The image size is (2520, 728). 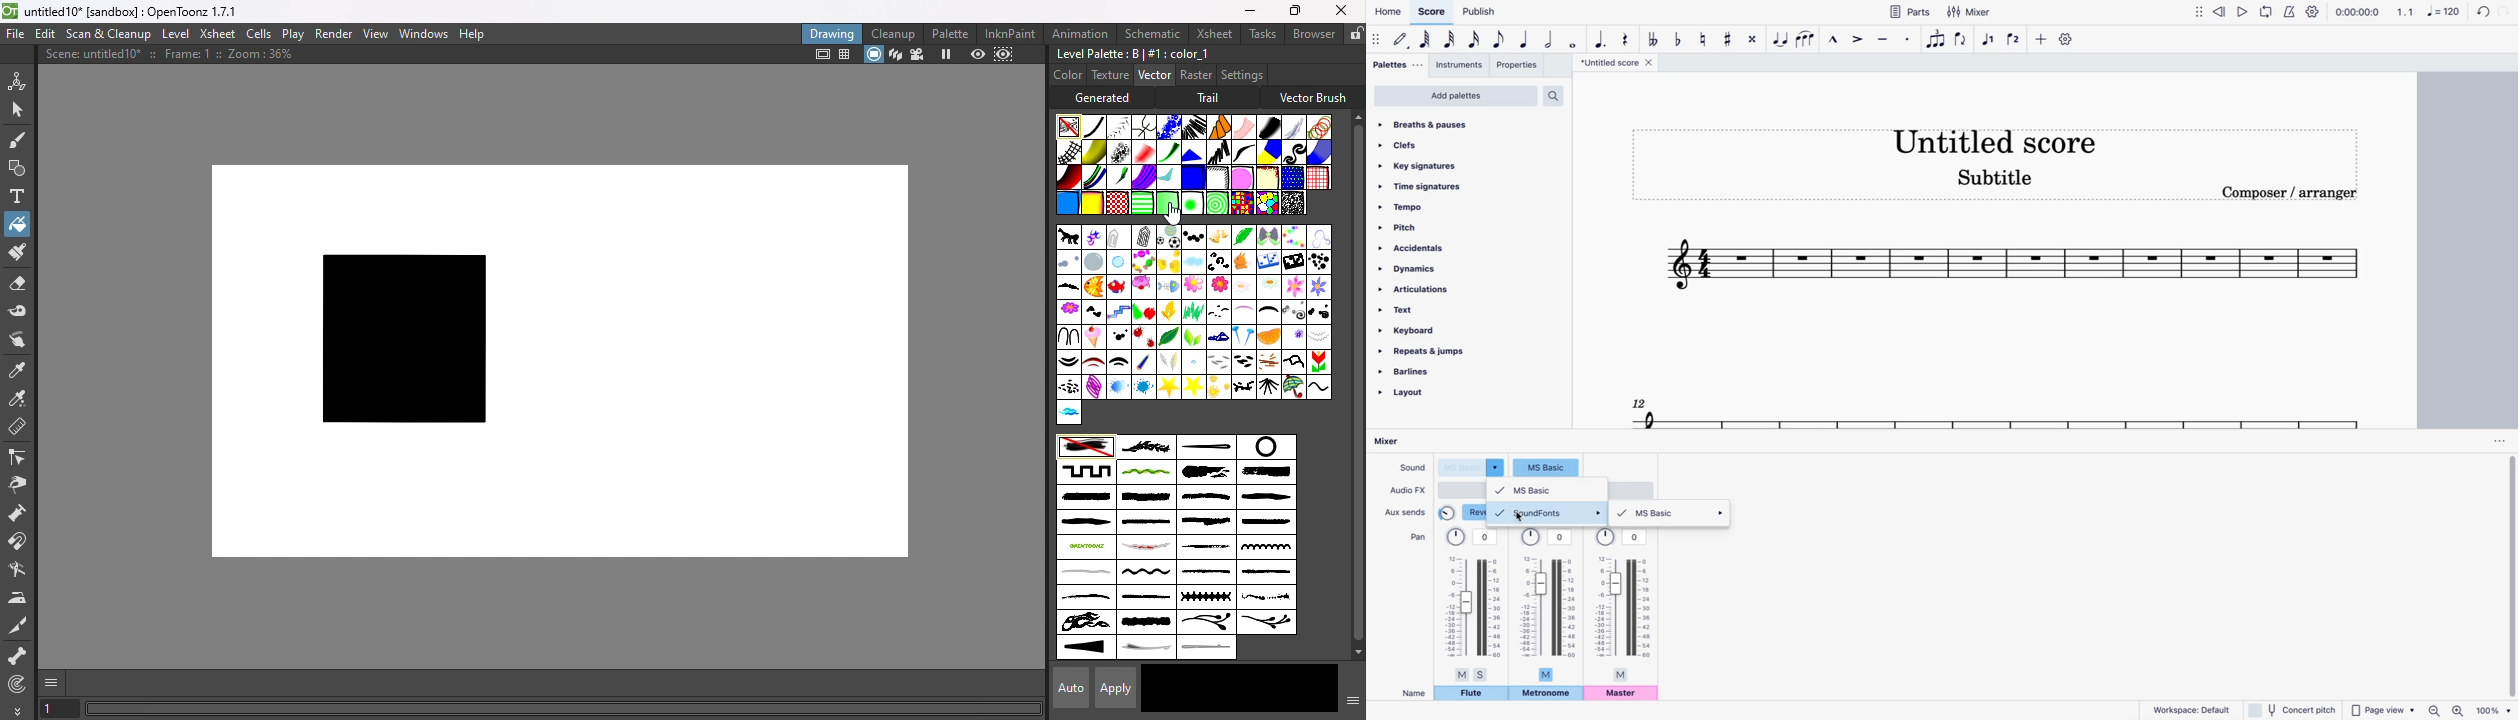 What do you see at coordinates (1909, 38) in the screenshot?
I see `Staccato ` at bounding box center [1909, 38].